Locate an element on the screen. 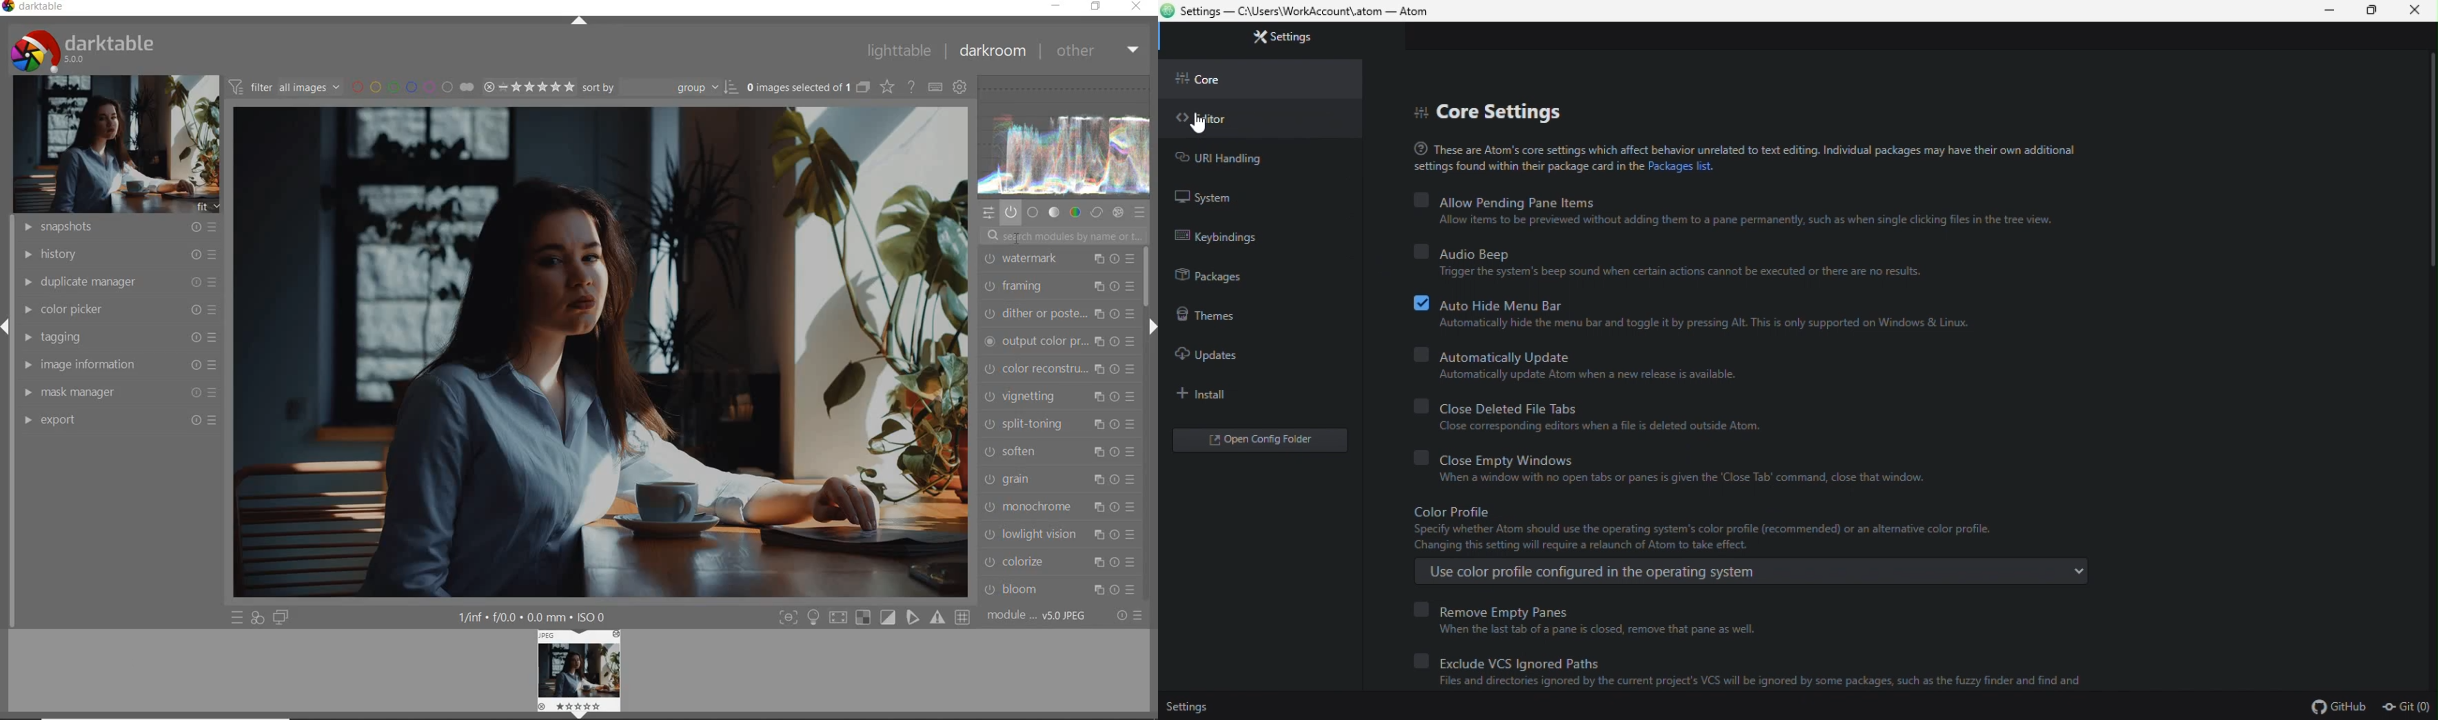 The image size is (2464, 728). quick access for applying any of your styles is located at coordinates (259, 619).